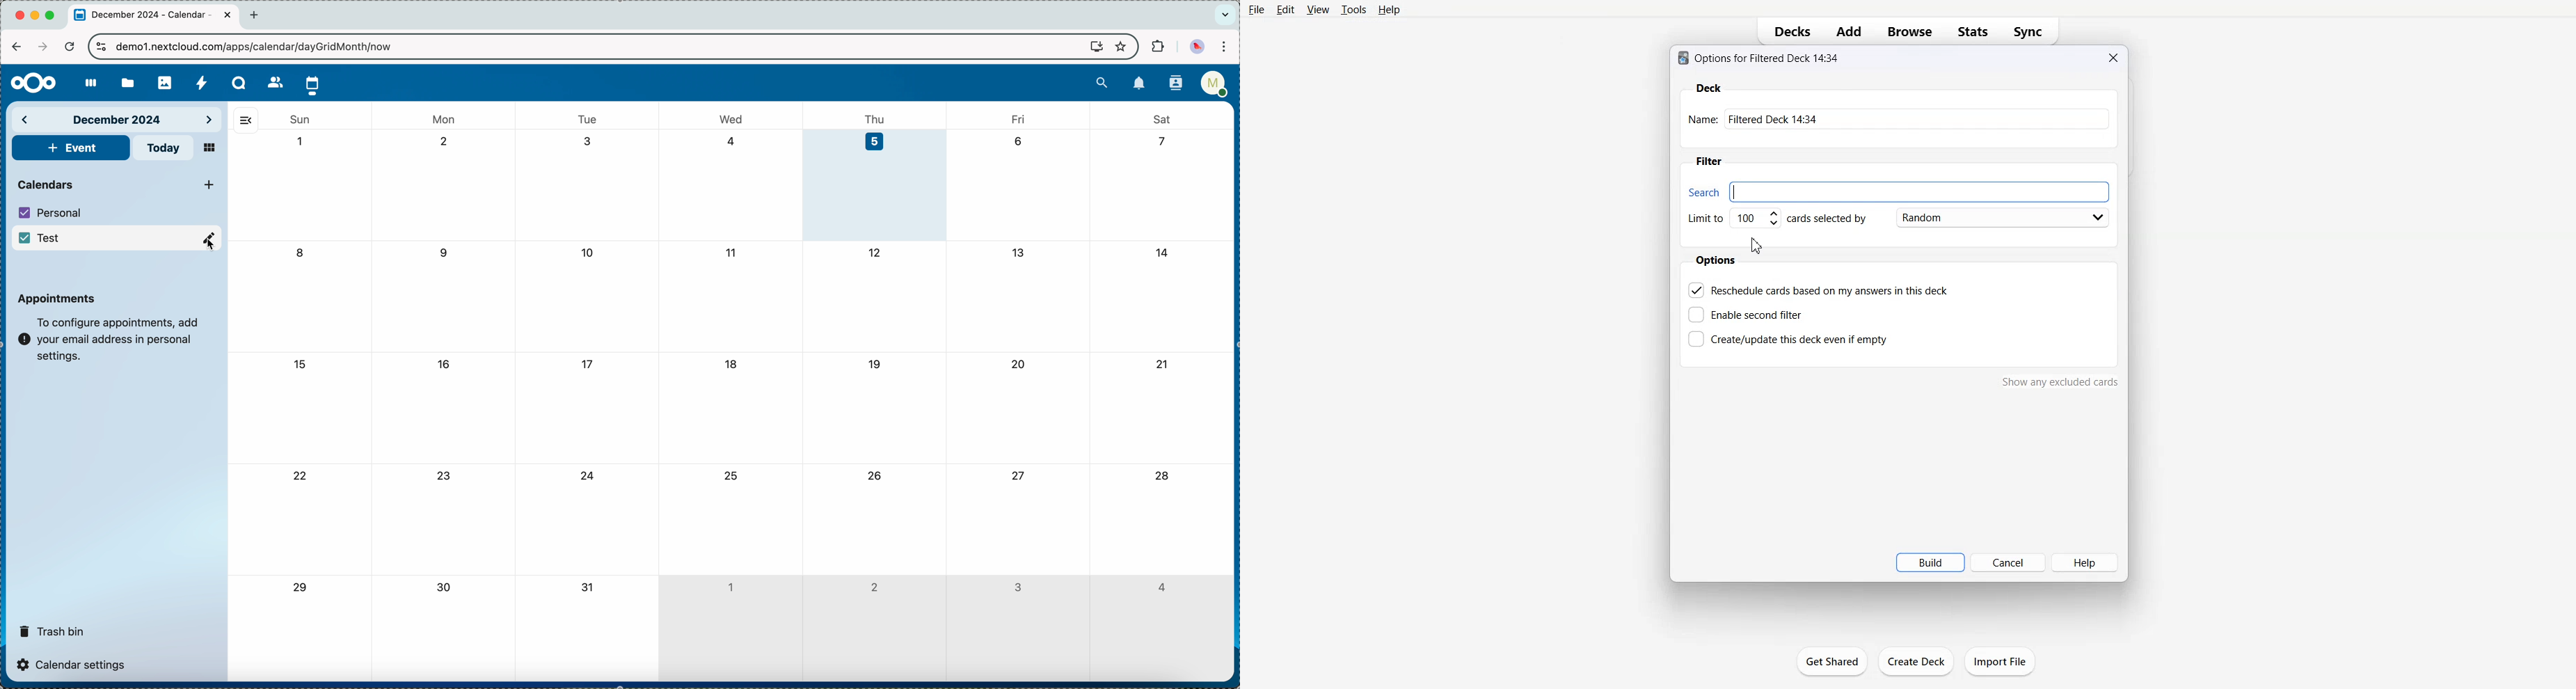  Describe the element at coordinates (298, 588) in the screenshot. I see `29` at that location.